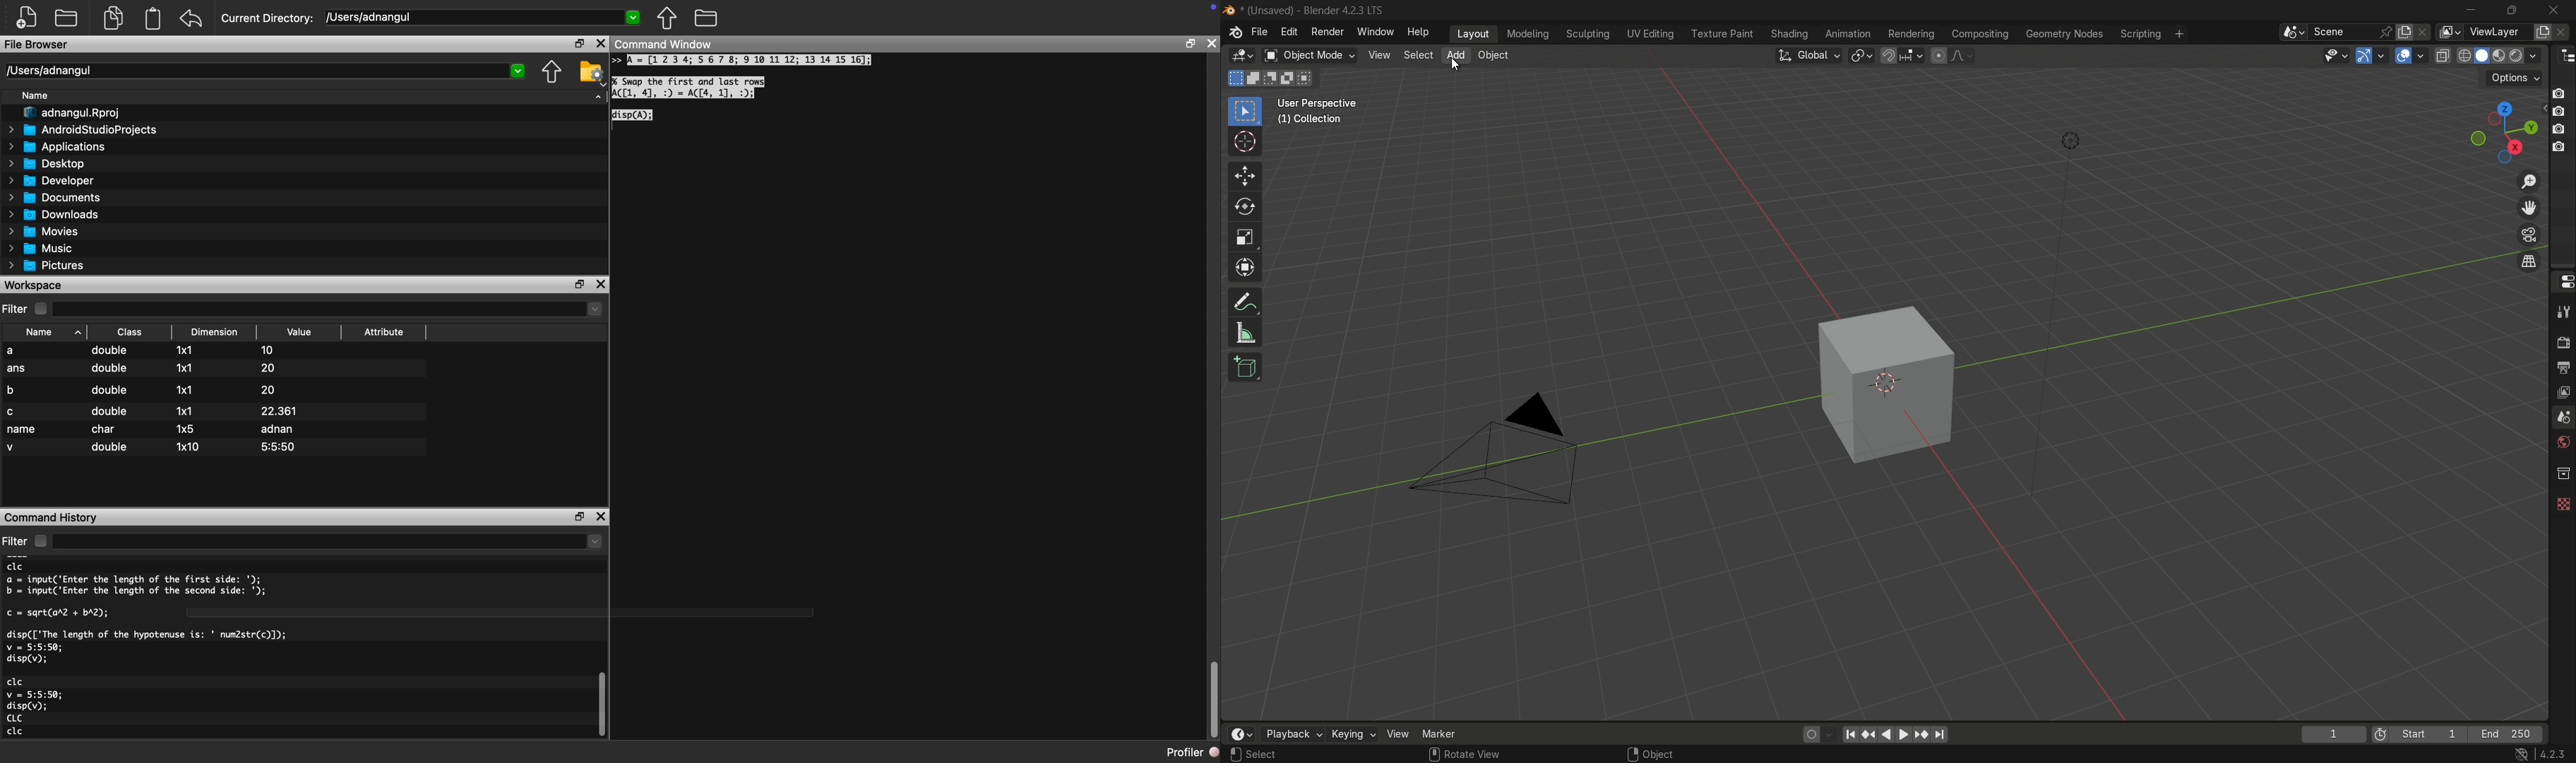  I want to click on playback, so click(1293, 735).